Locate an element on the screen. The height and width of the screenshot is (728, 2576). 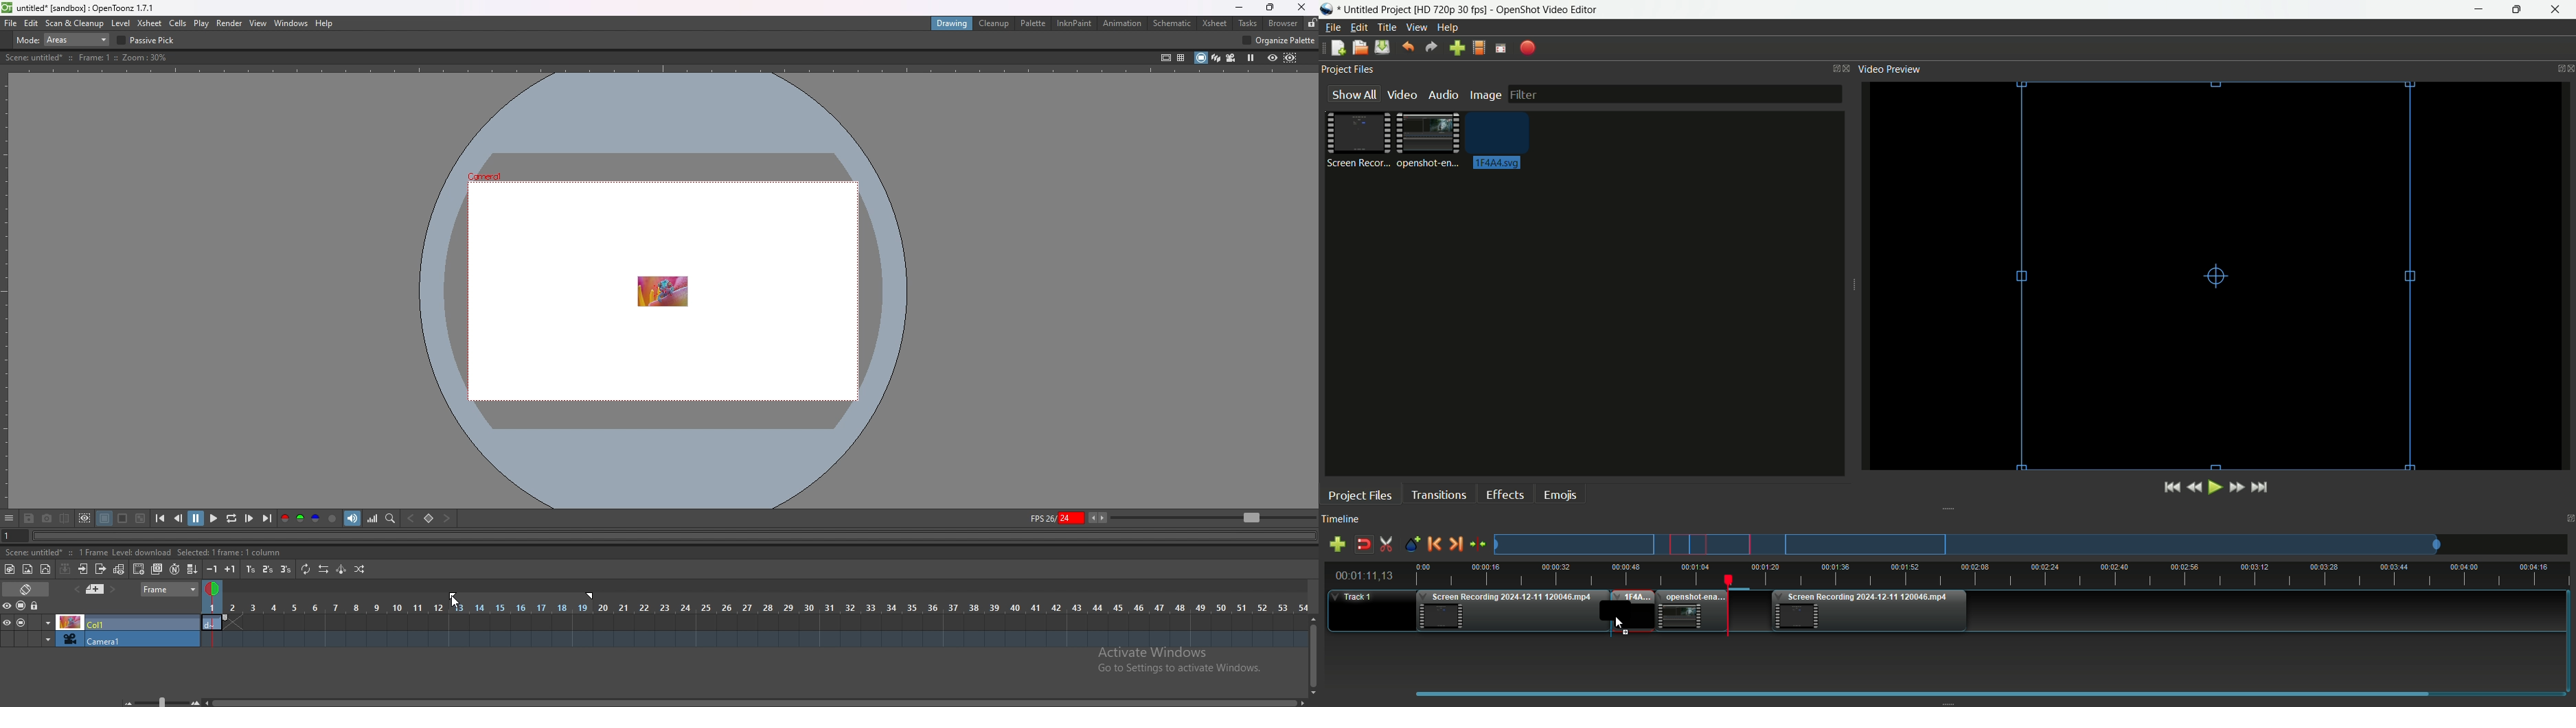
histogram is located at coordinates (373, 518).